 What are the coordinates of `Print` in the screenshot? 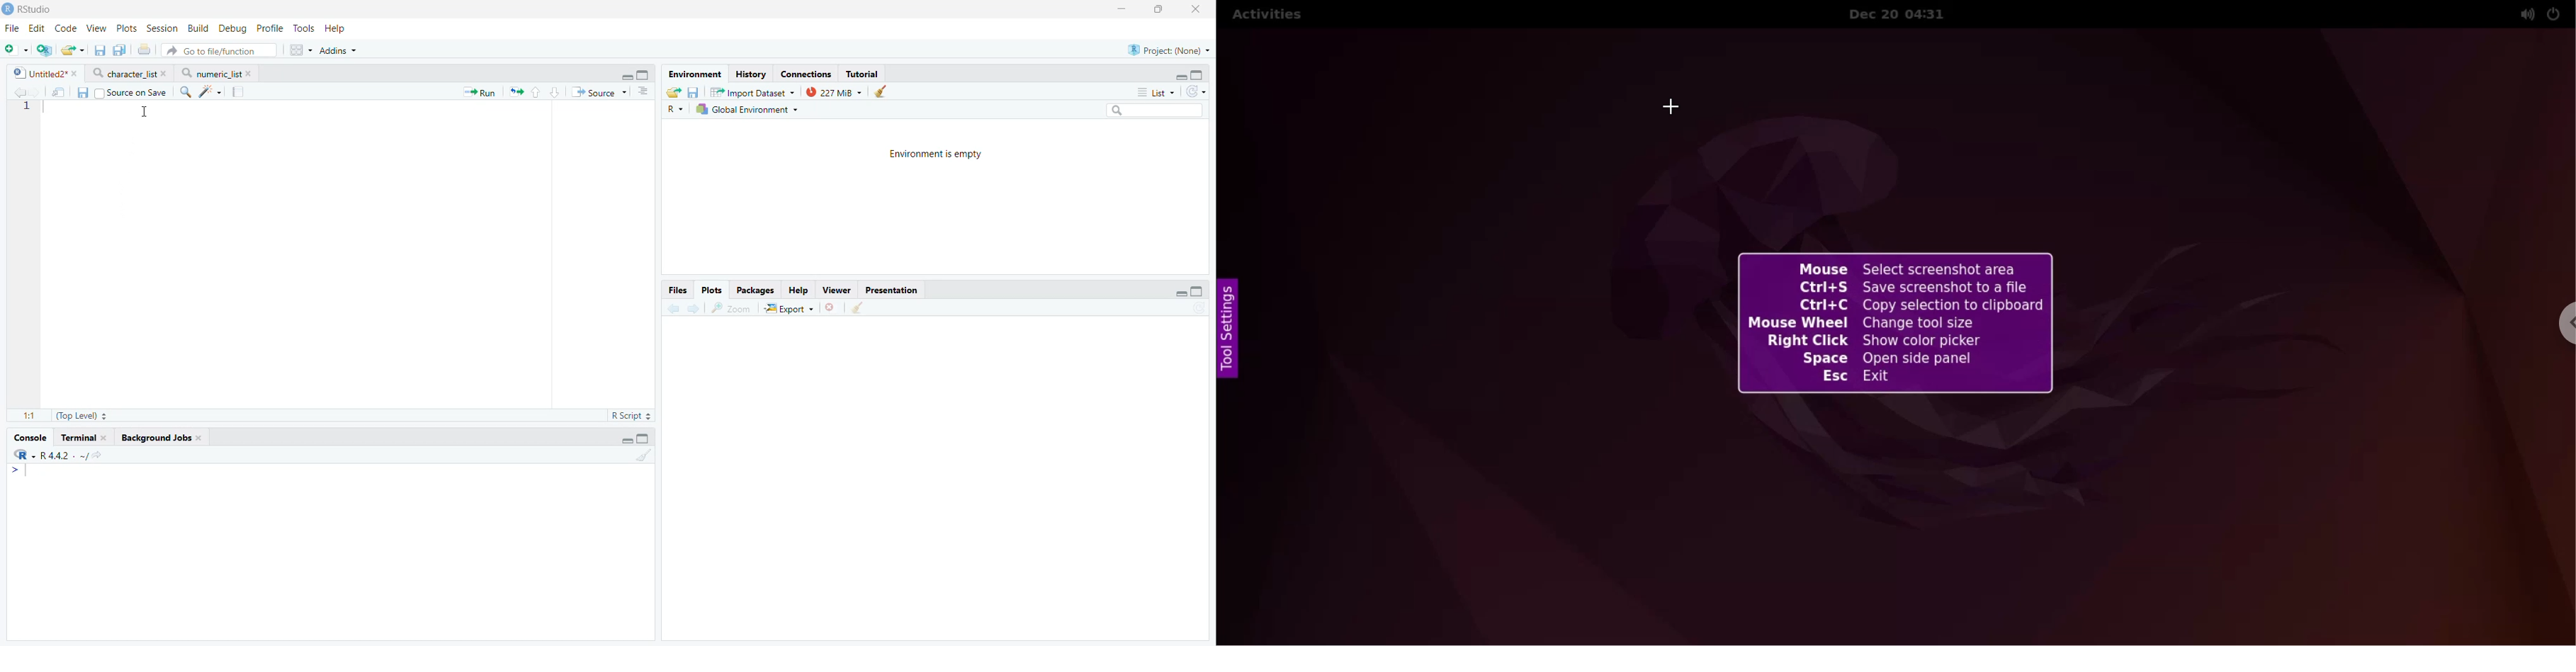 It's located at (143, 50).